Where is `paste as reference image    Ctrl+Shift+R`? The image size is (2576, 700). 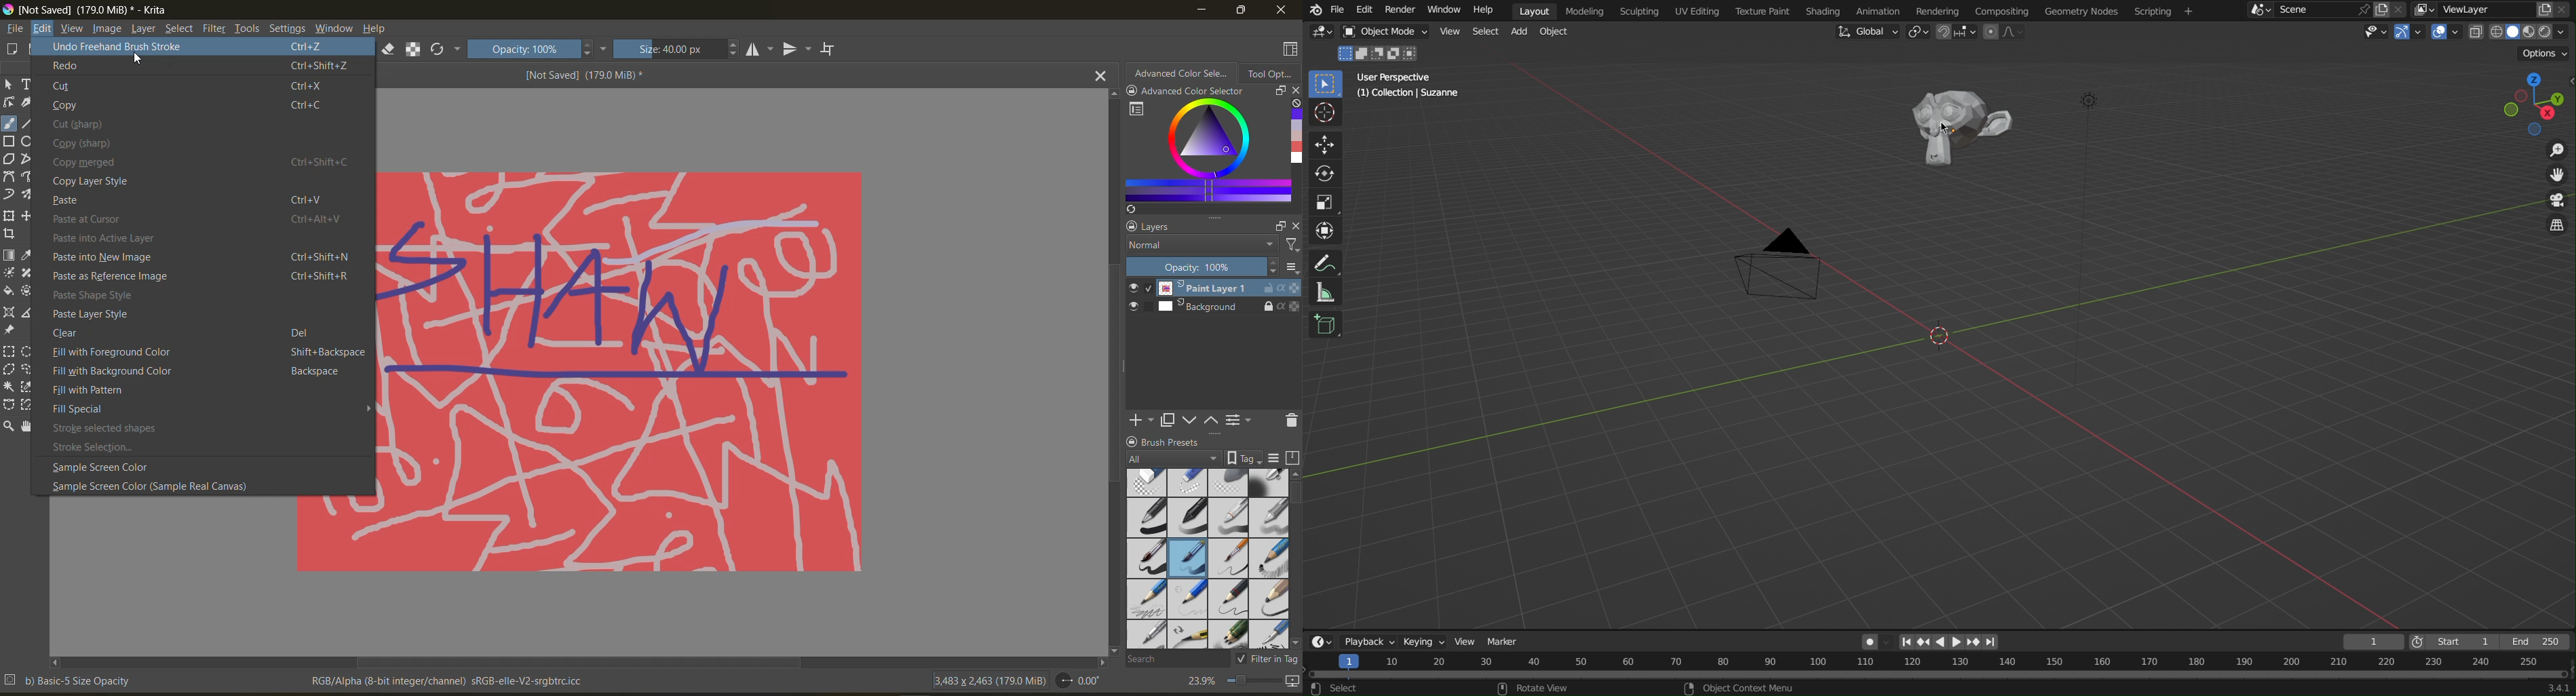
paste as reference image    Ctrl+Shift+R is located at coordinates (204, 277).